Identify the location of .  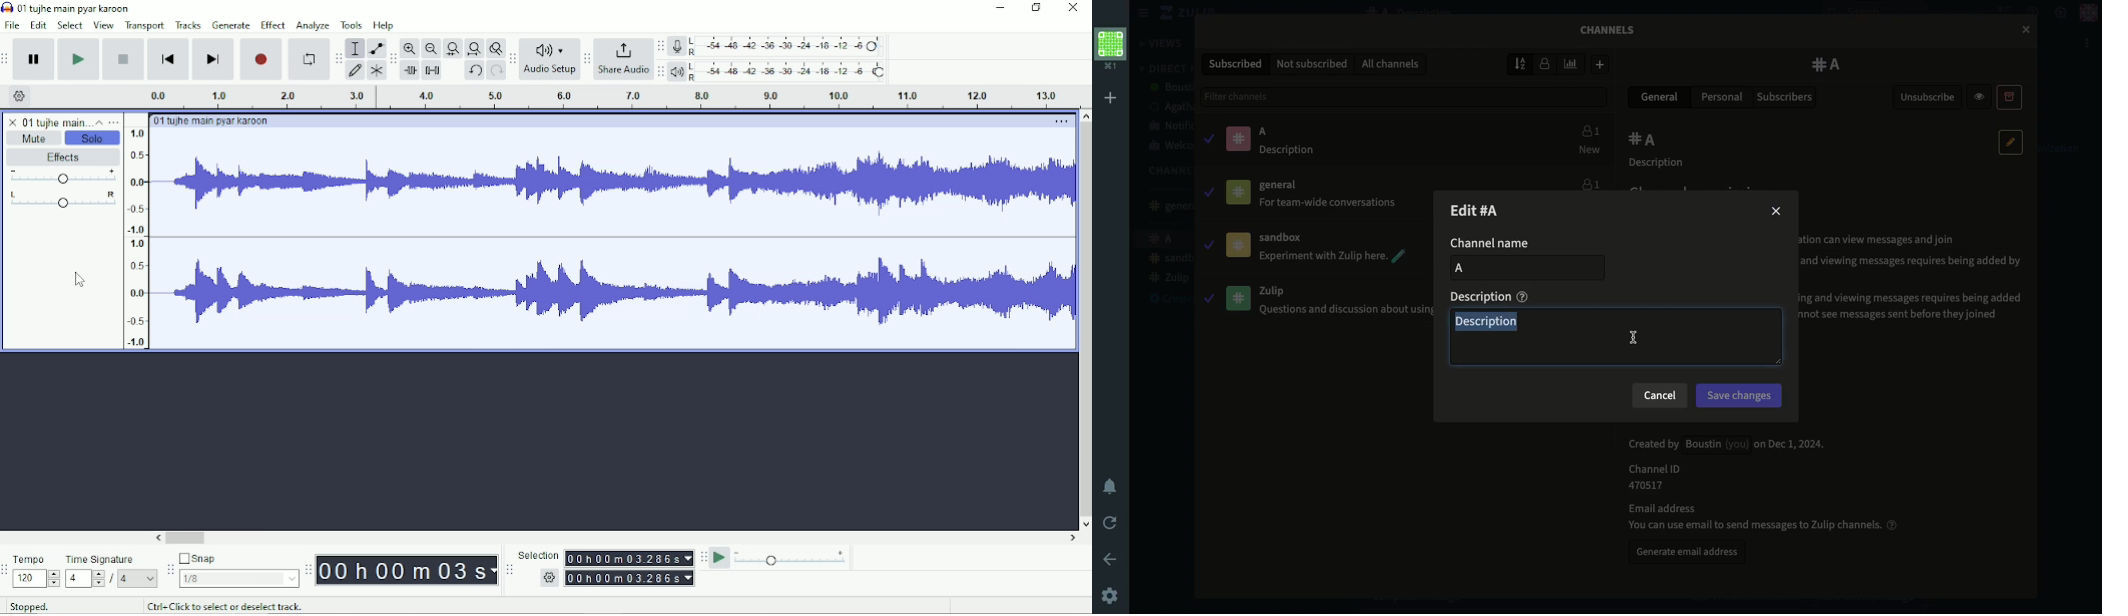
(238, 579).